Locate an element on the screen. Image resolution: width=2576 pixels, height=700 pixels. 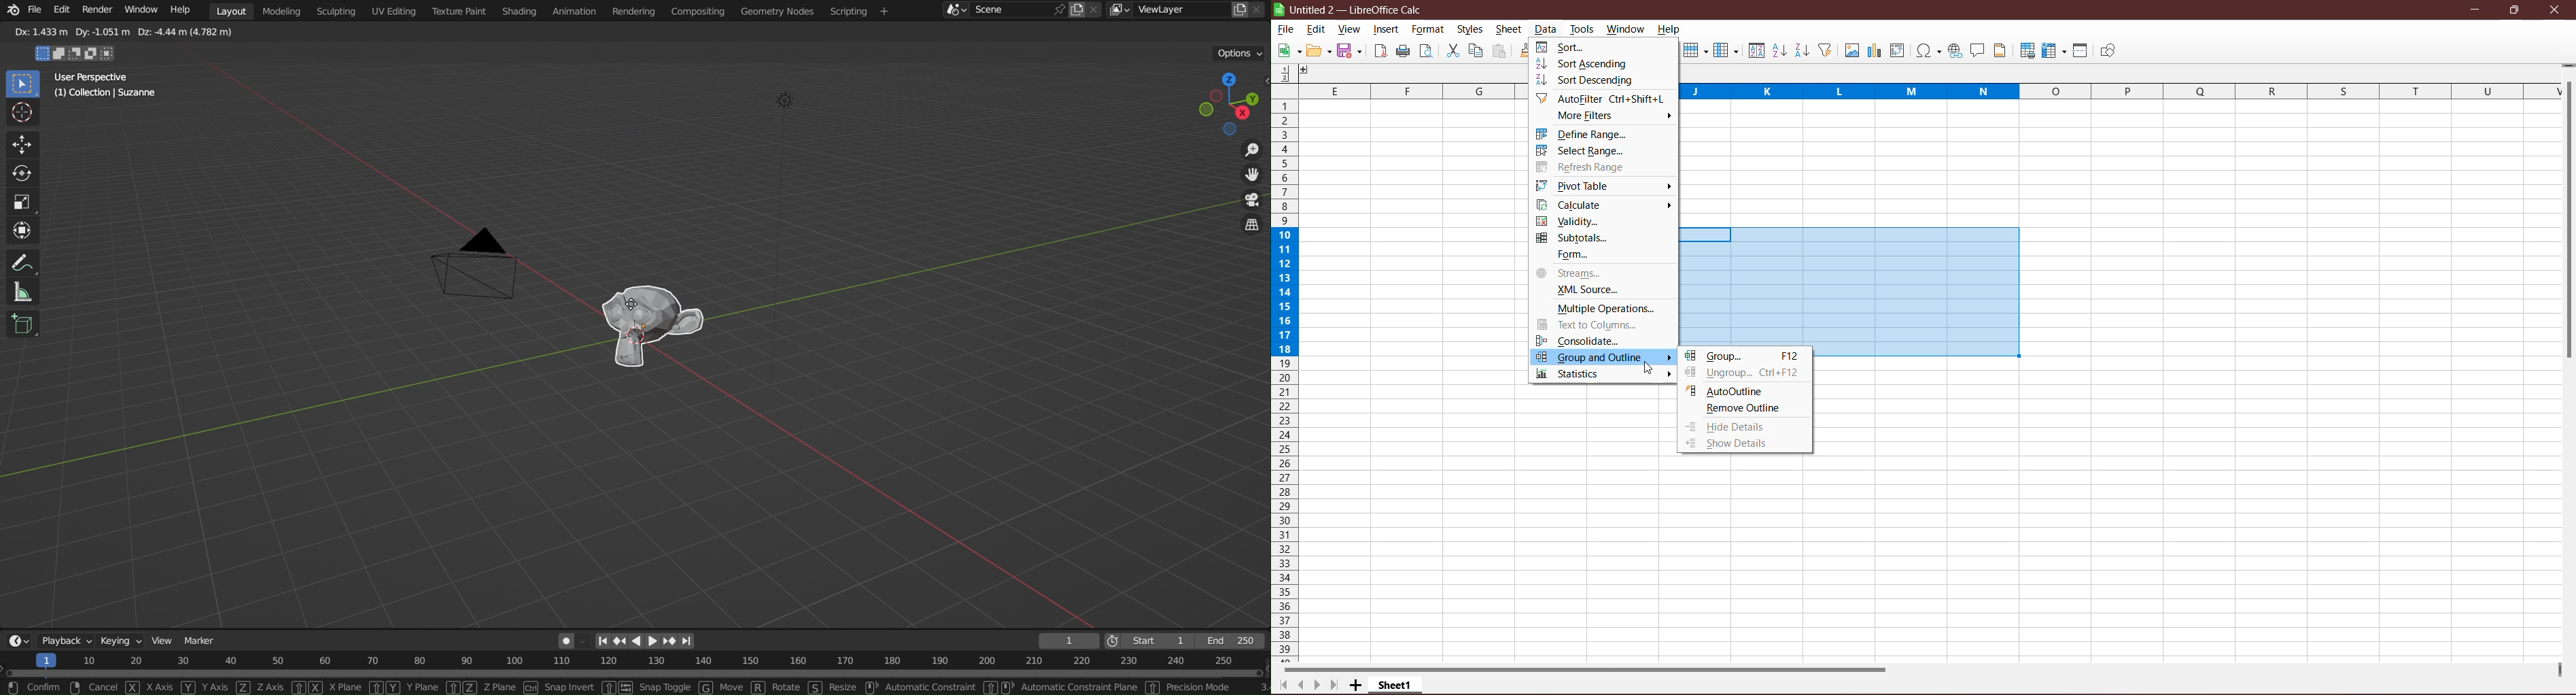
Scripting is located at coordinates (862, 11).